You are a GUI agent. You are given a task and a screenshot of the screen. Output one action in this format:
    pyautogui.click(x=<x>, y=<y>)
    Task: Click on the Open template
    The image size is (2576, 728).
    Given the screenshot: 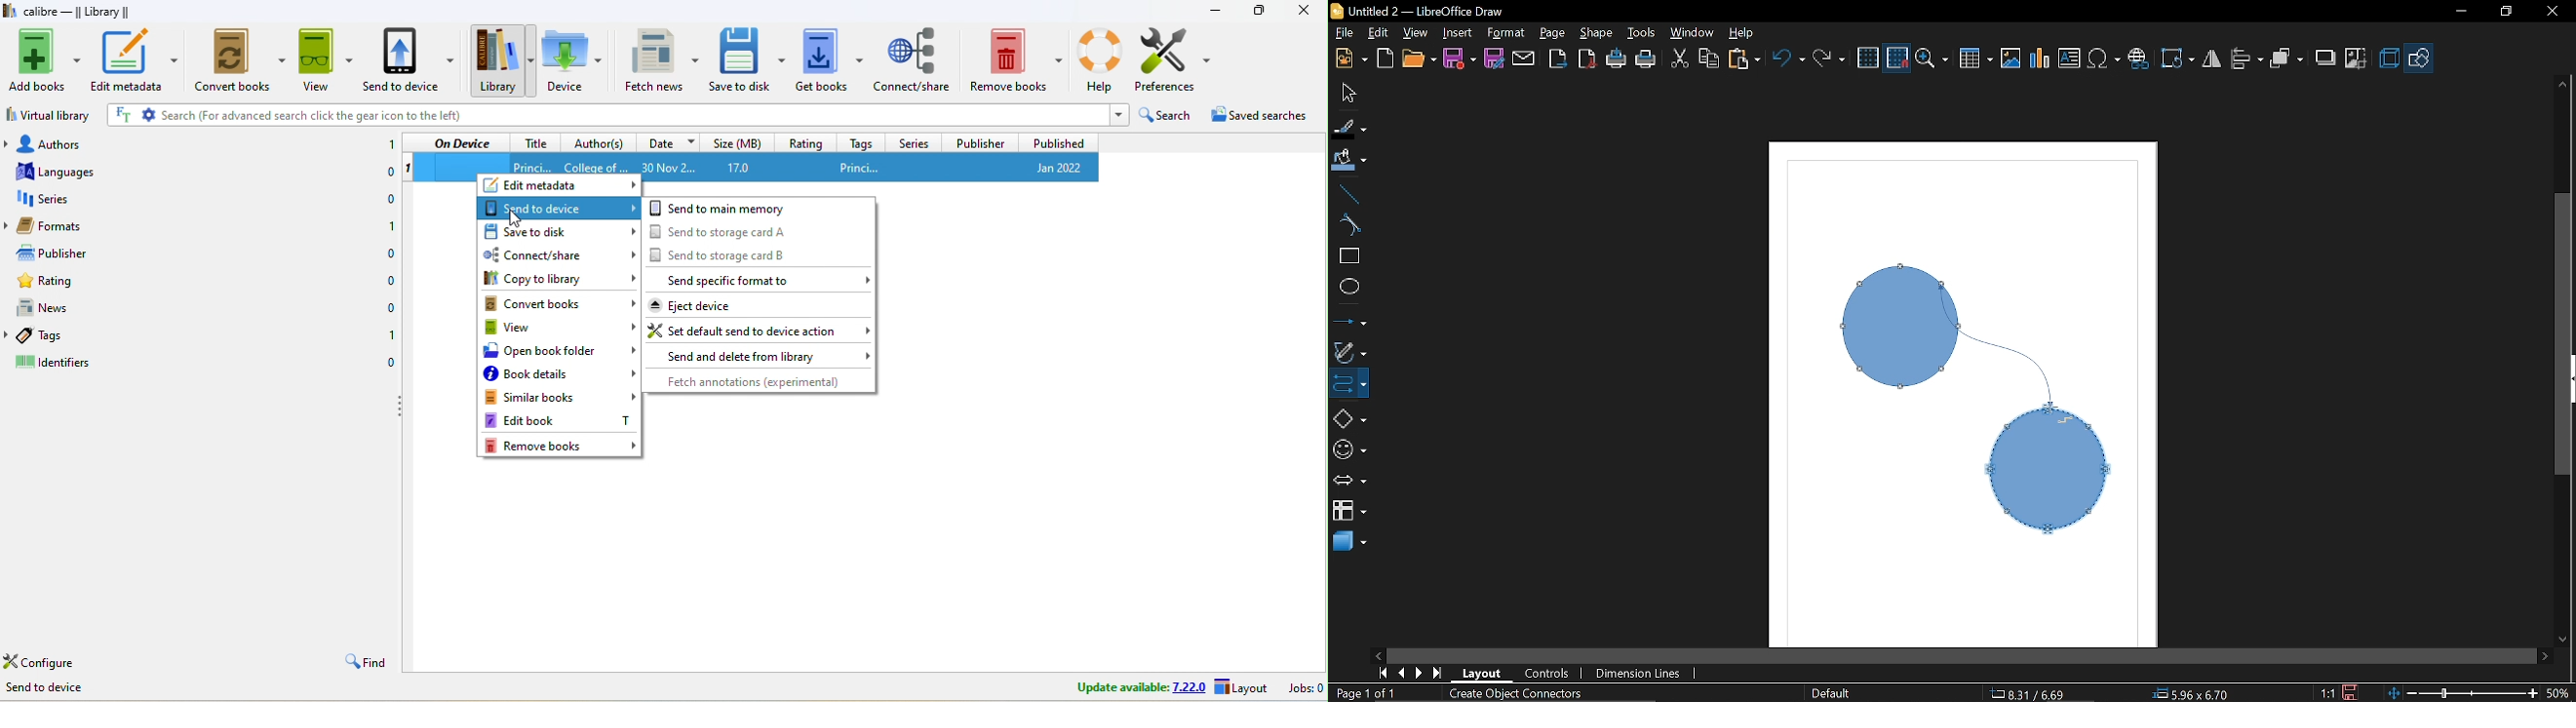 What is the action you would take?
    pyautogui.click(x=1385, y=58)
    